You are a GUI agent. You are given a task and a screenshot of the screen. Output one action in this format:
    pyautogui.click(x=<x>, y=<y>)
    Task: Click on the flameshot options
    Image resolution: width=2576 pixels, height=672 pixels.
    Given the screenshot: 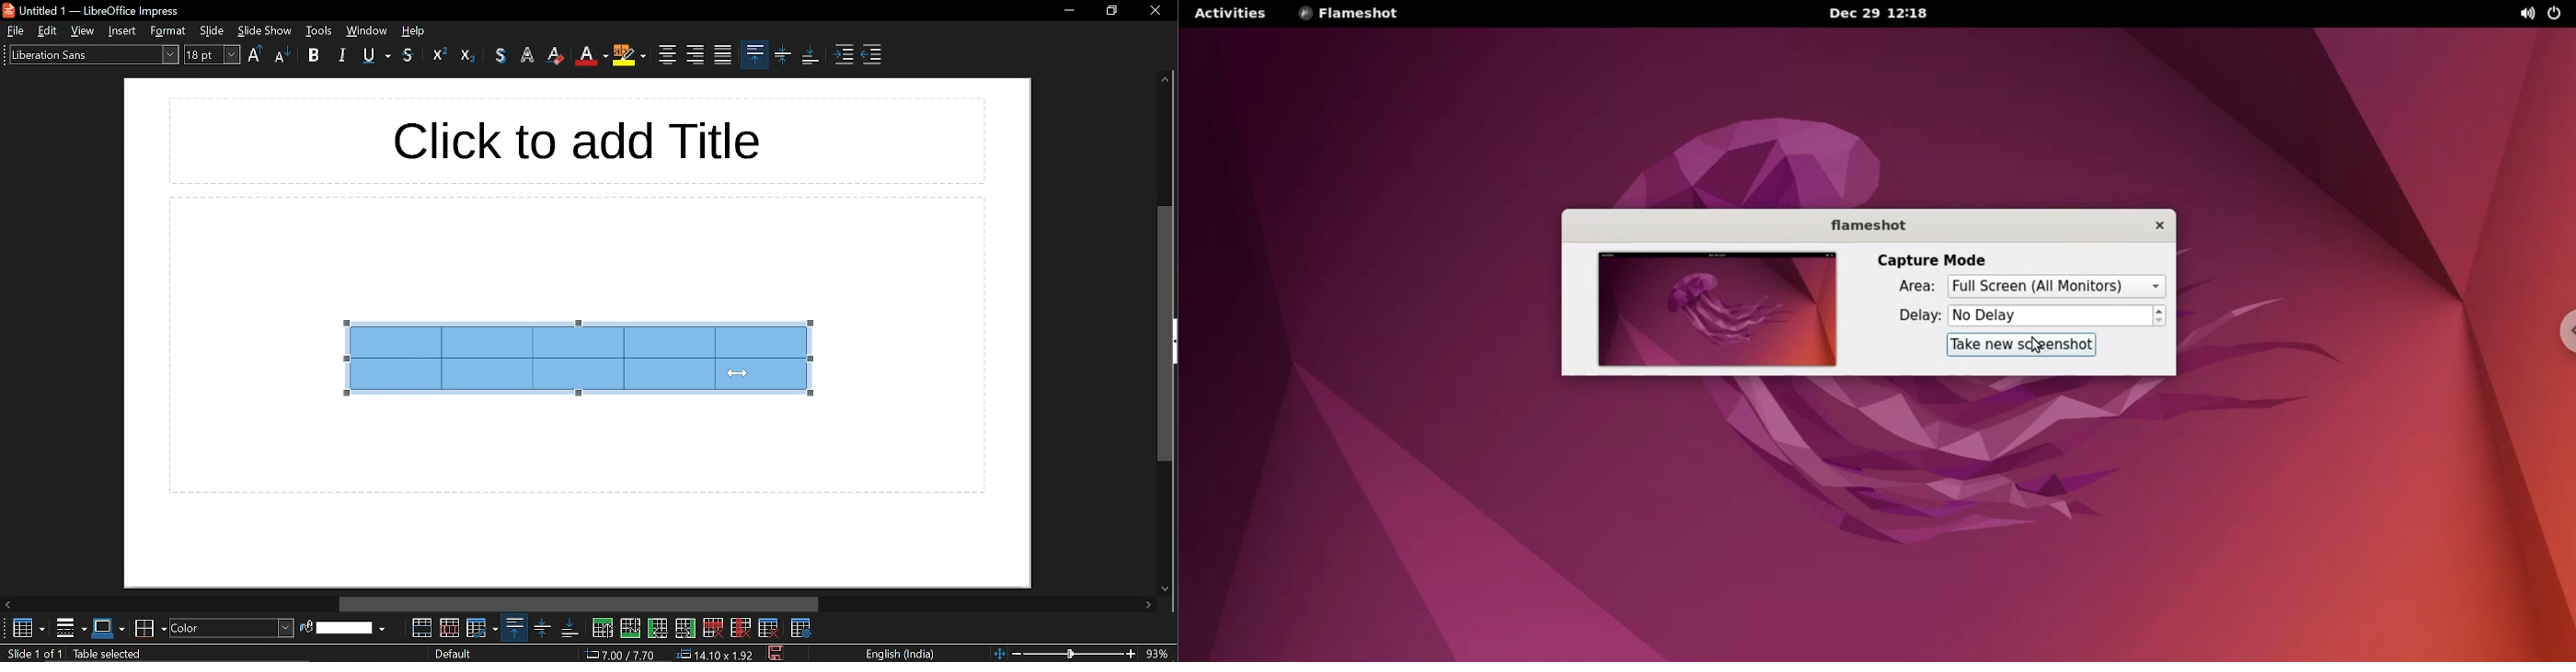 What is the action you would take?
    pyautogui.click(x=1354, y=15)
    